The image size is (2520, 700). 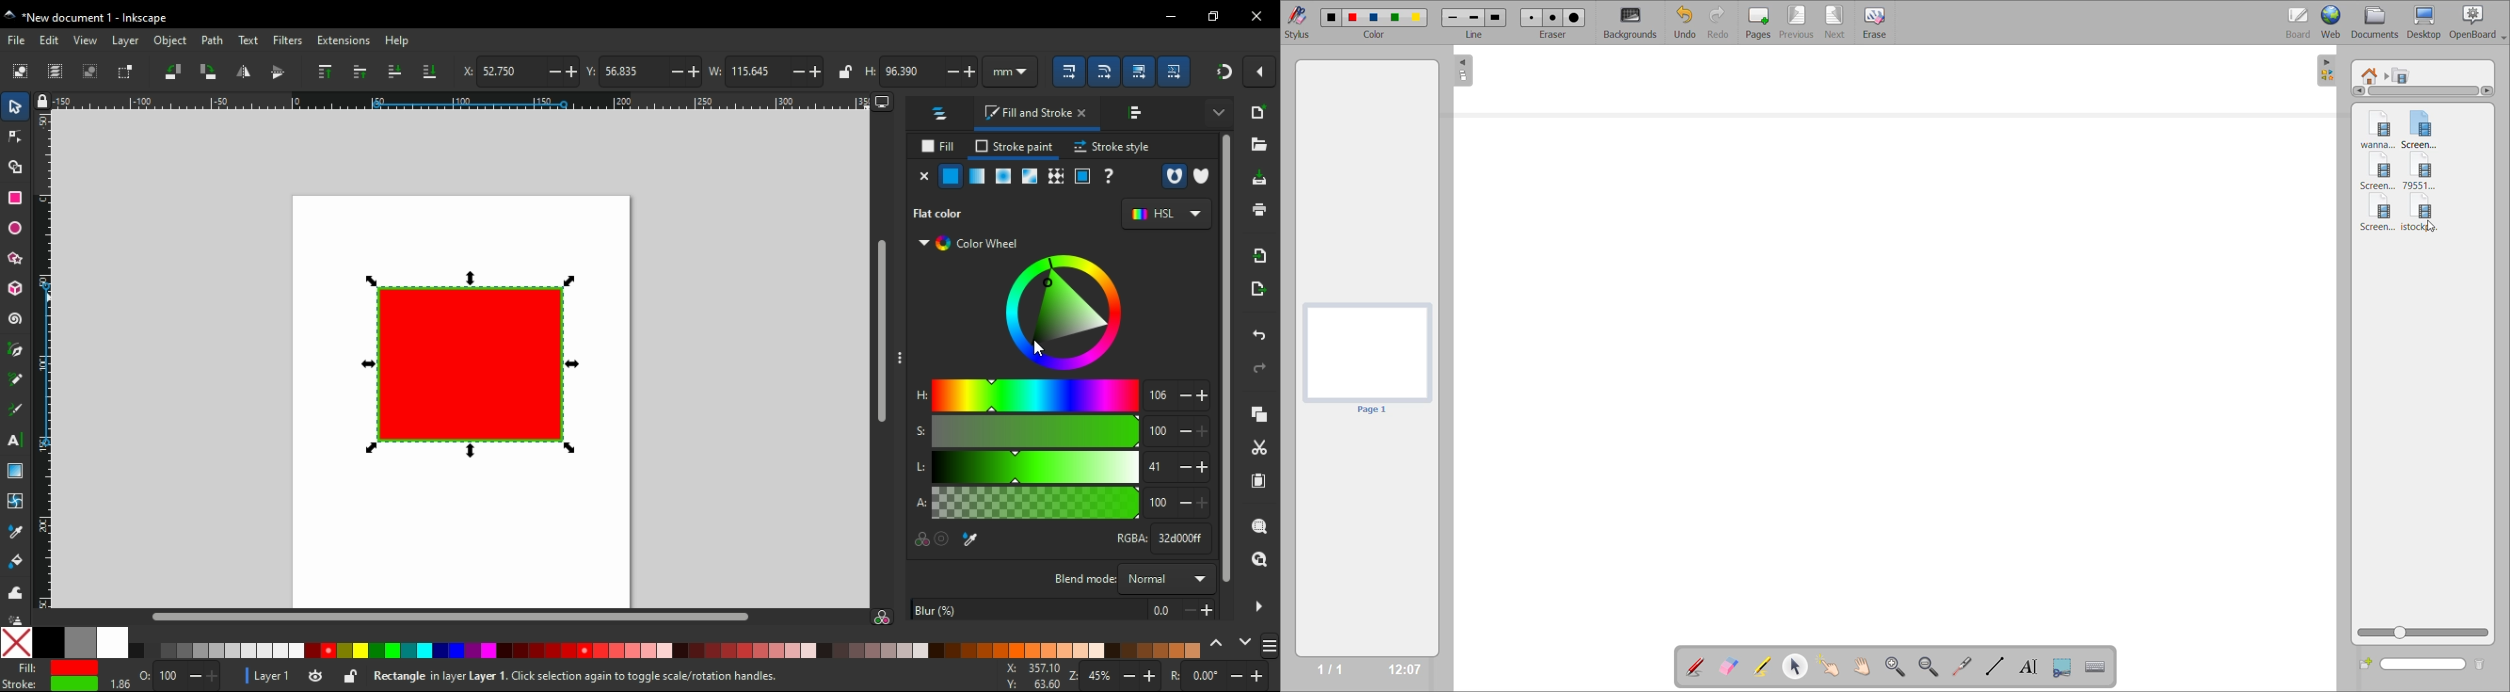 I want to click on highlight, so click(x=1761, y=664).